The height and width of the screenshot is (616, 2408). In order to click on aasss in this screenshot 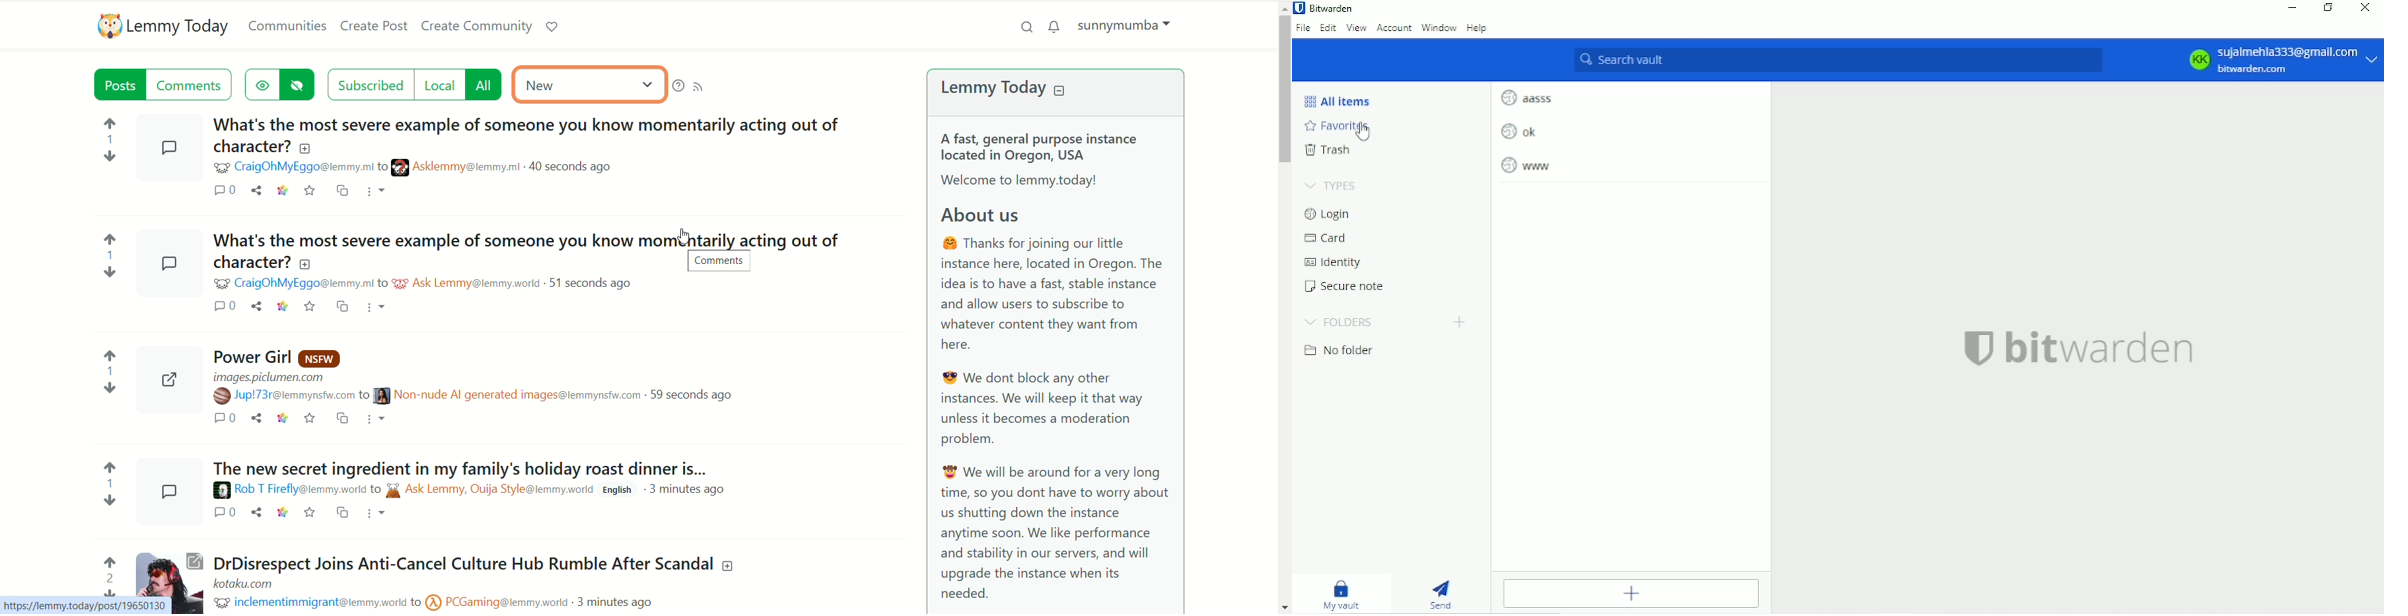, I will do `click(1530, 95)`.